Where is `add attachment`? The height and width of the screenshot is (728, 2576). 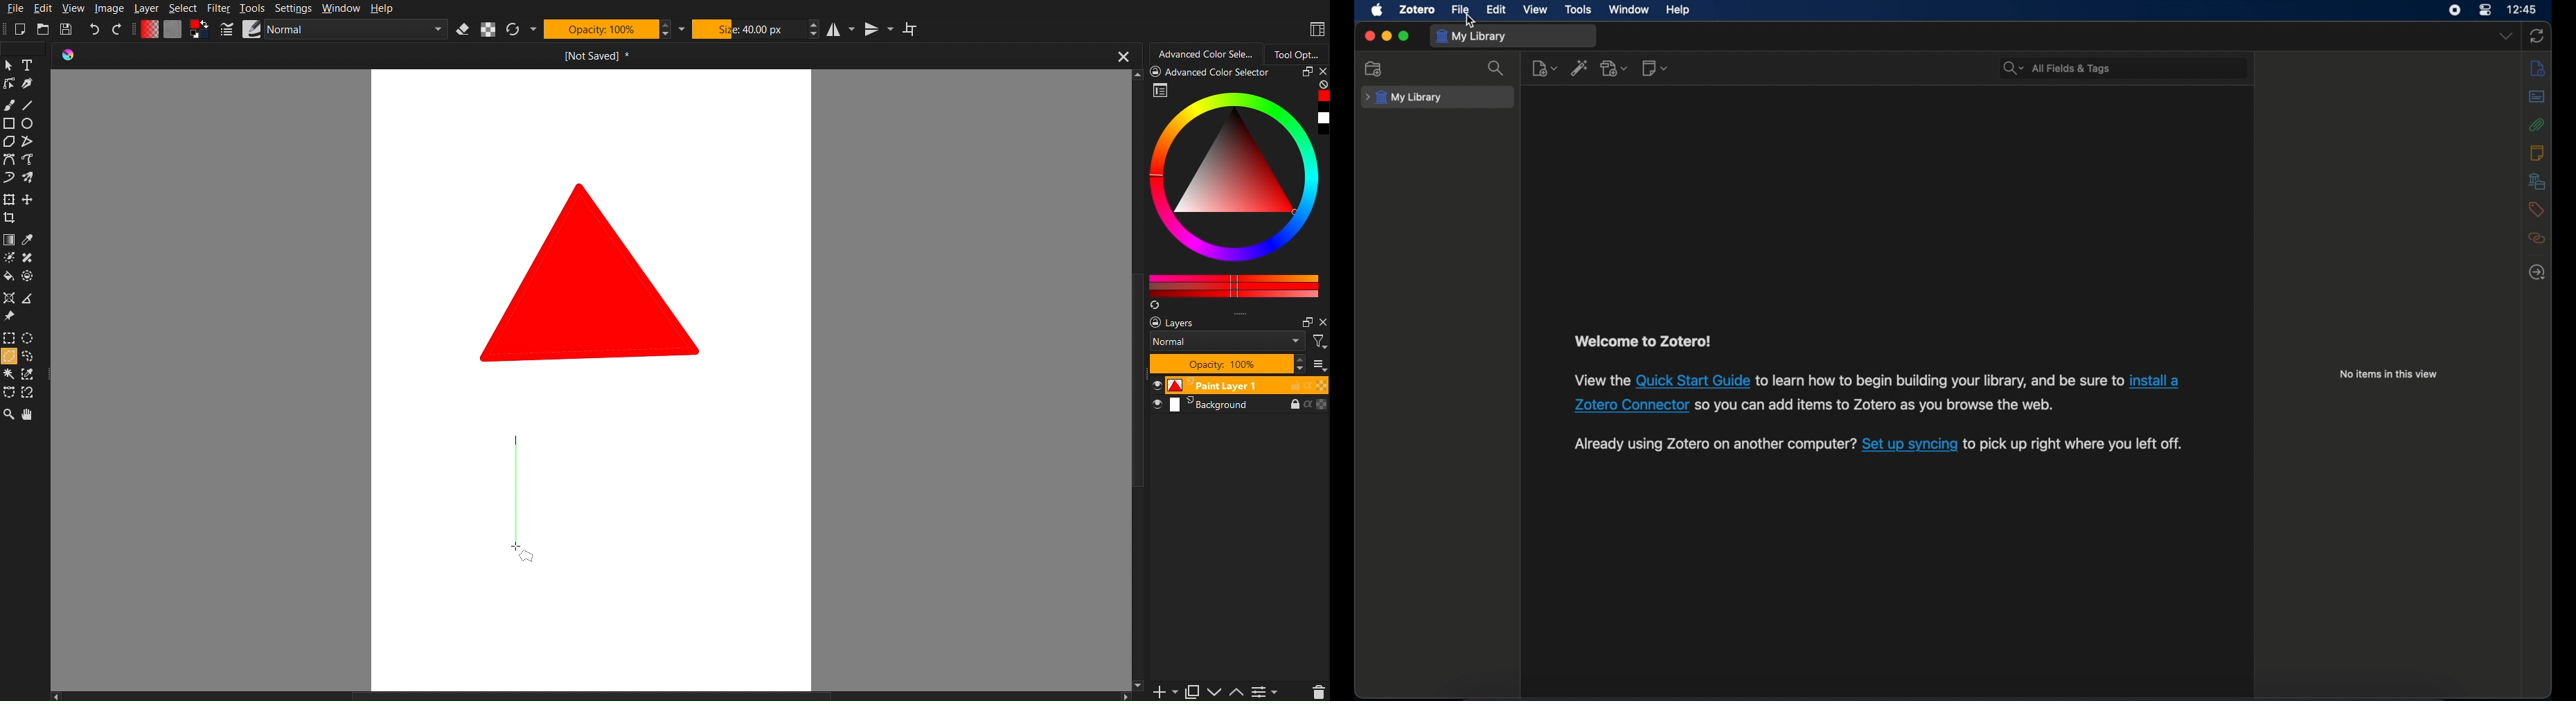 add attachment is located at coordinates (1614, 68).